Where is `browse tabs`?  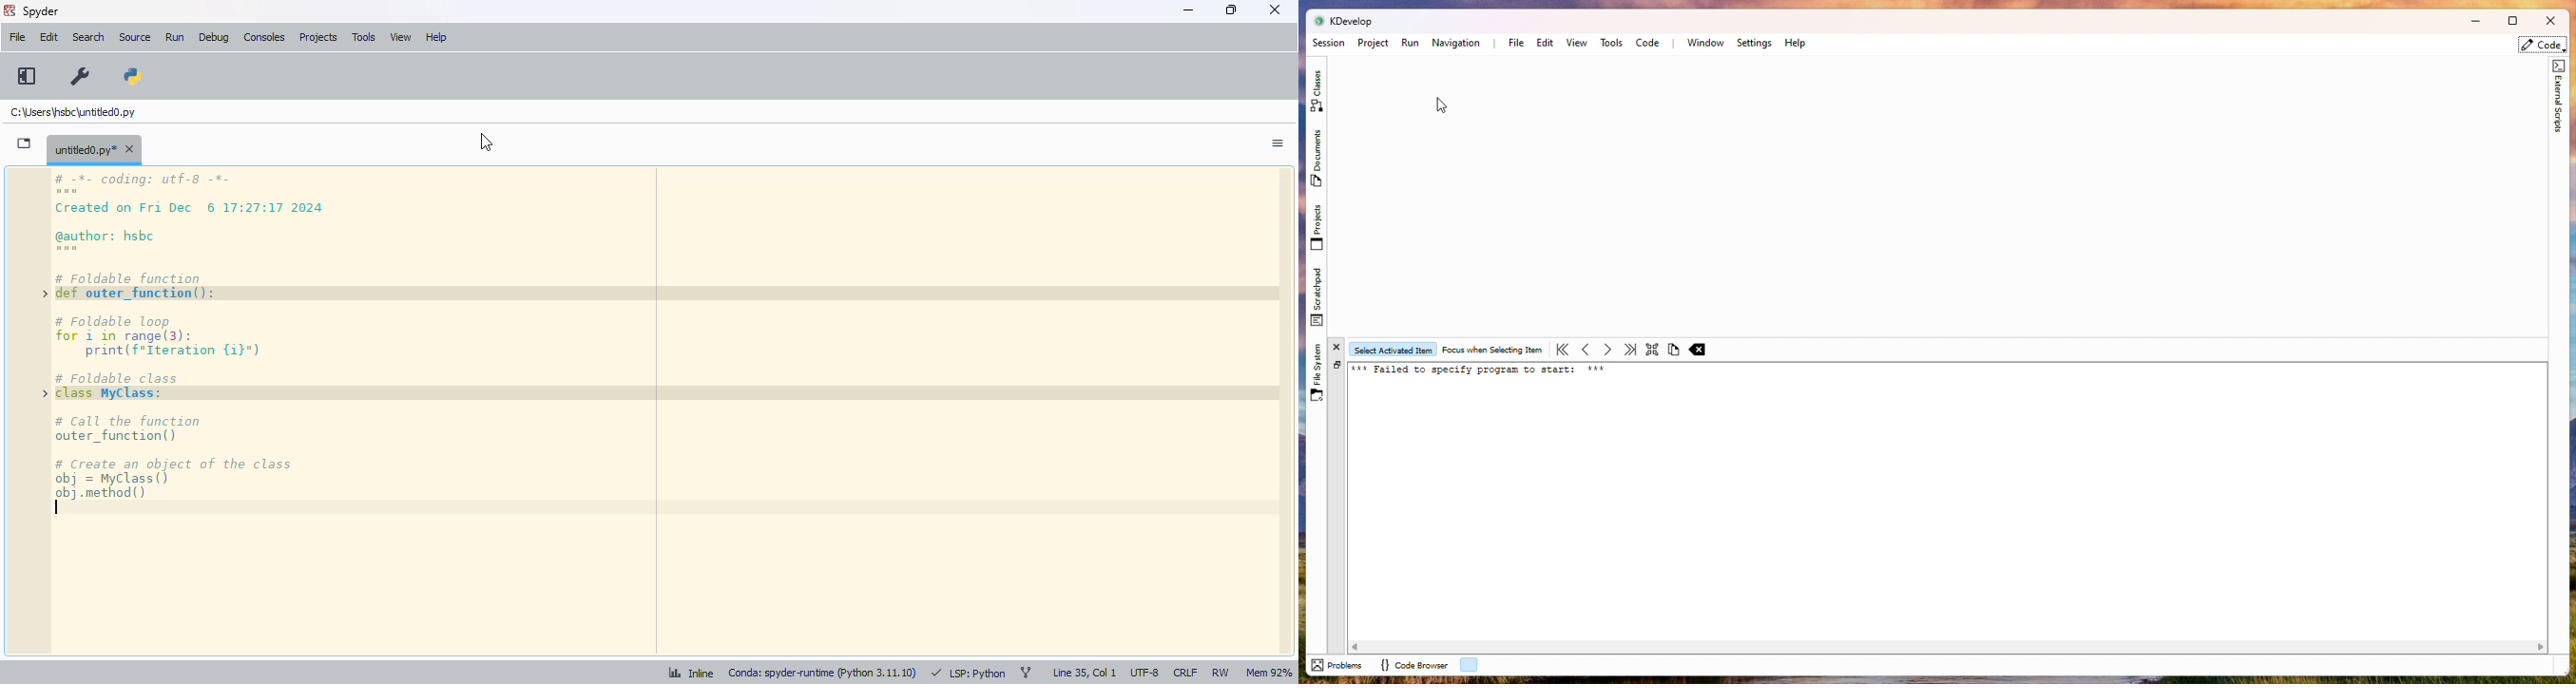 browse tabs is located at coordinates (25, 143).